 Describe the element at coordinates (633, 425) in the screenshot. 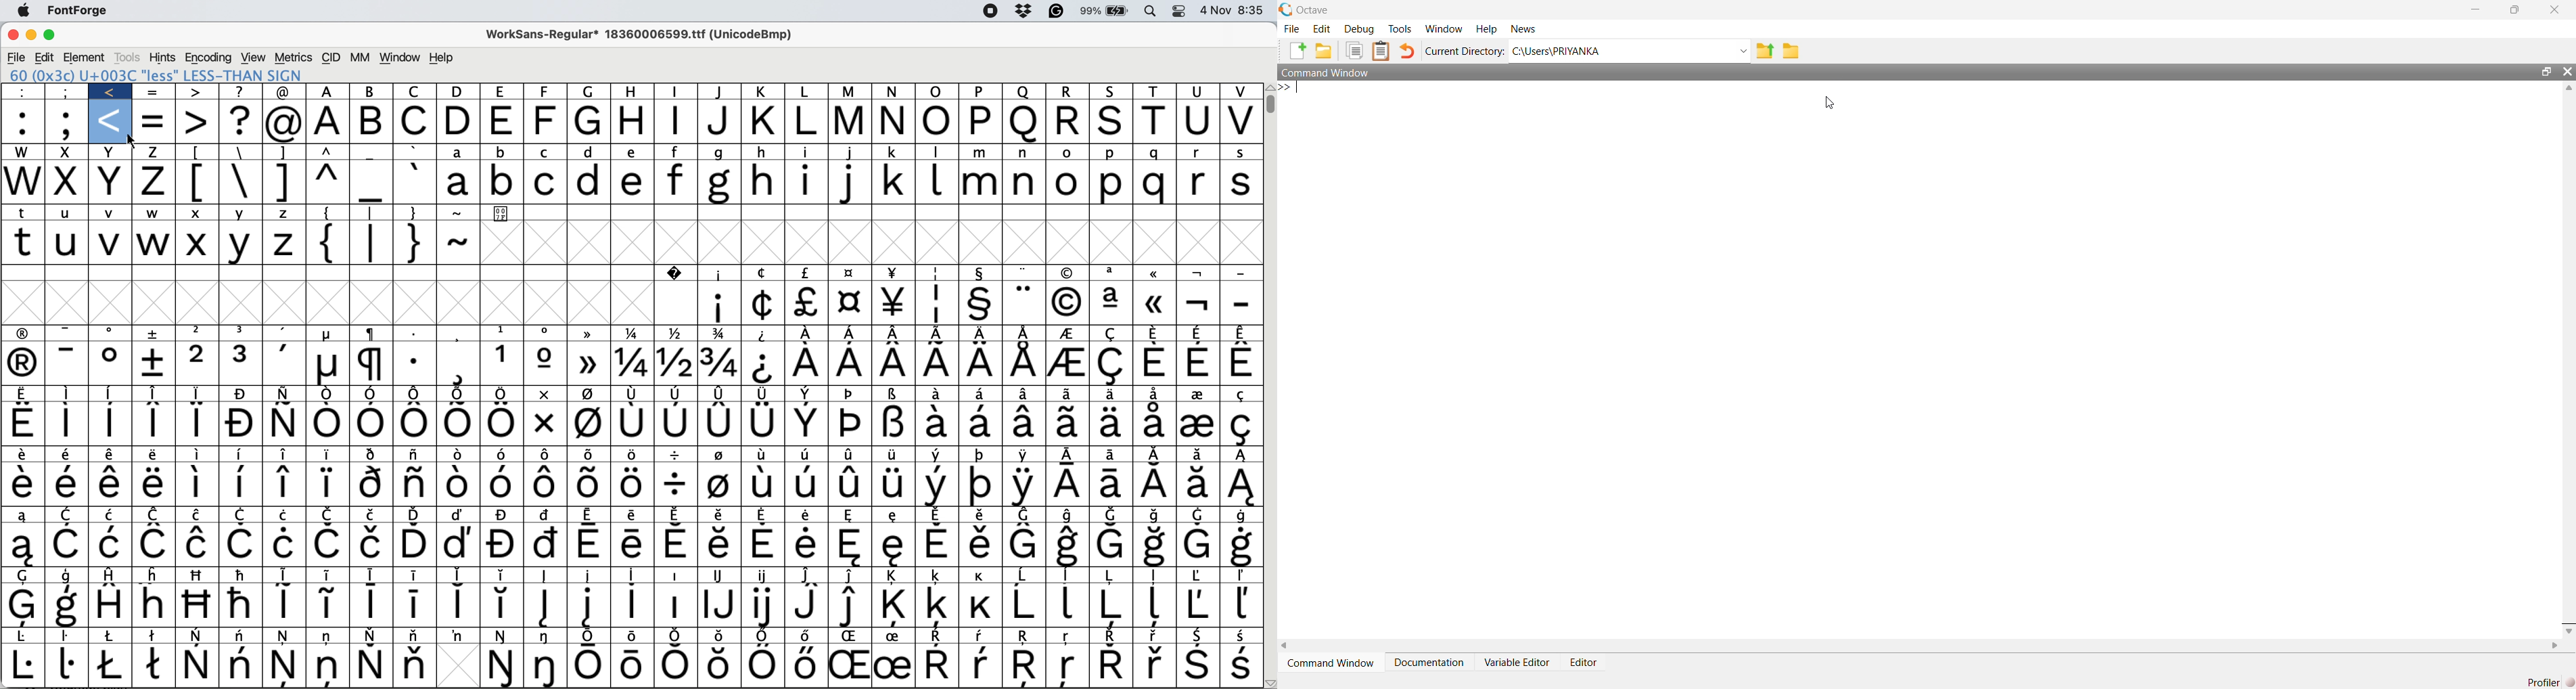

I see `Symbol` at that location.